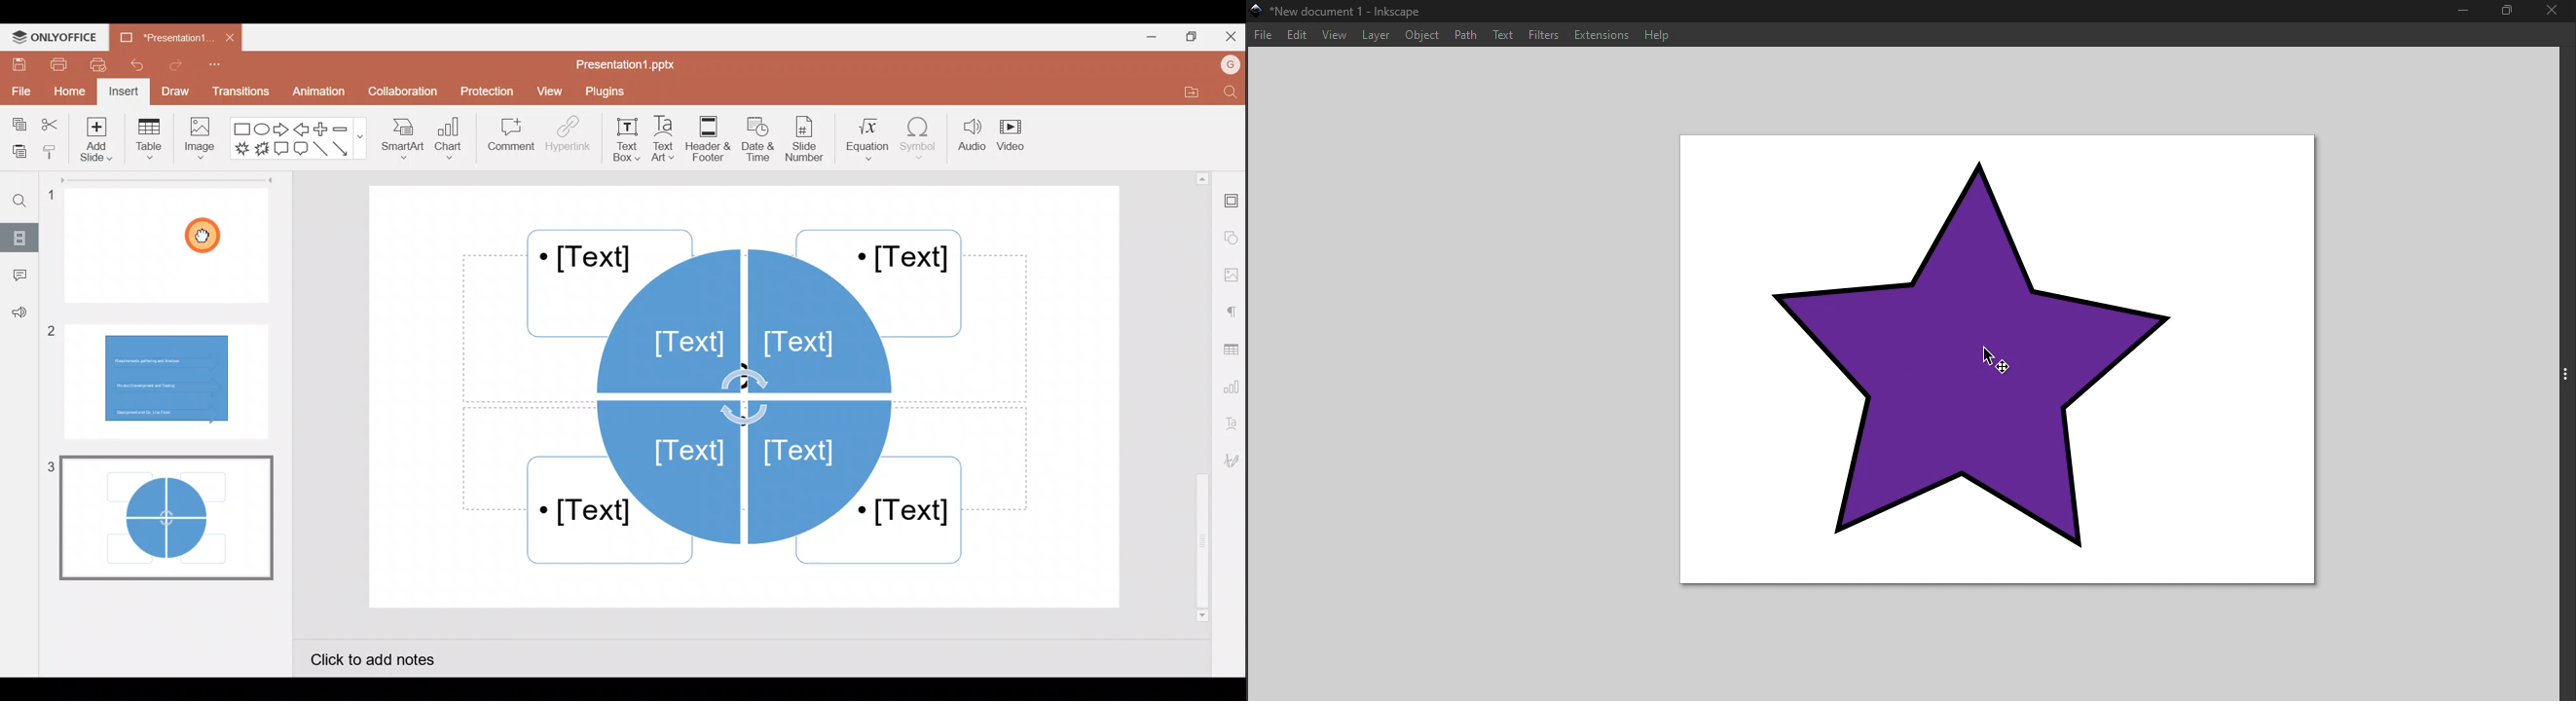 The height and width of the screenshot is (728, 2576). I want to click on Copy style, so click(51, 151).